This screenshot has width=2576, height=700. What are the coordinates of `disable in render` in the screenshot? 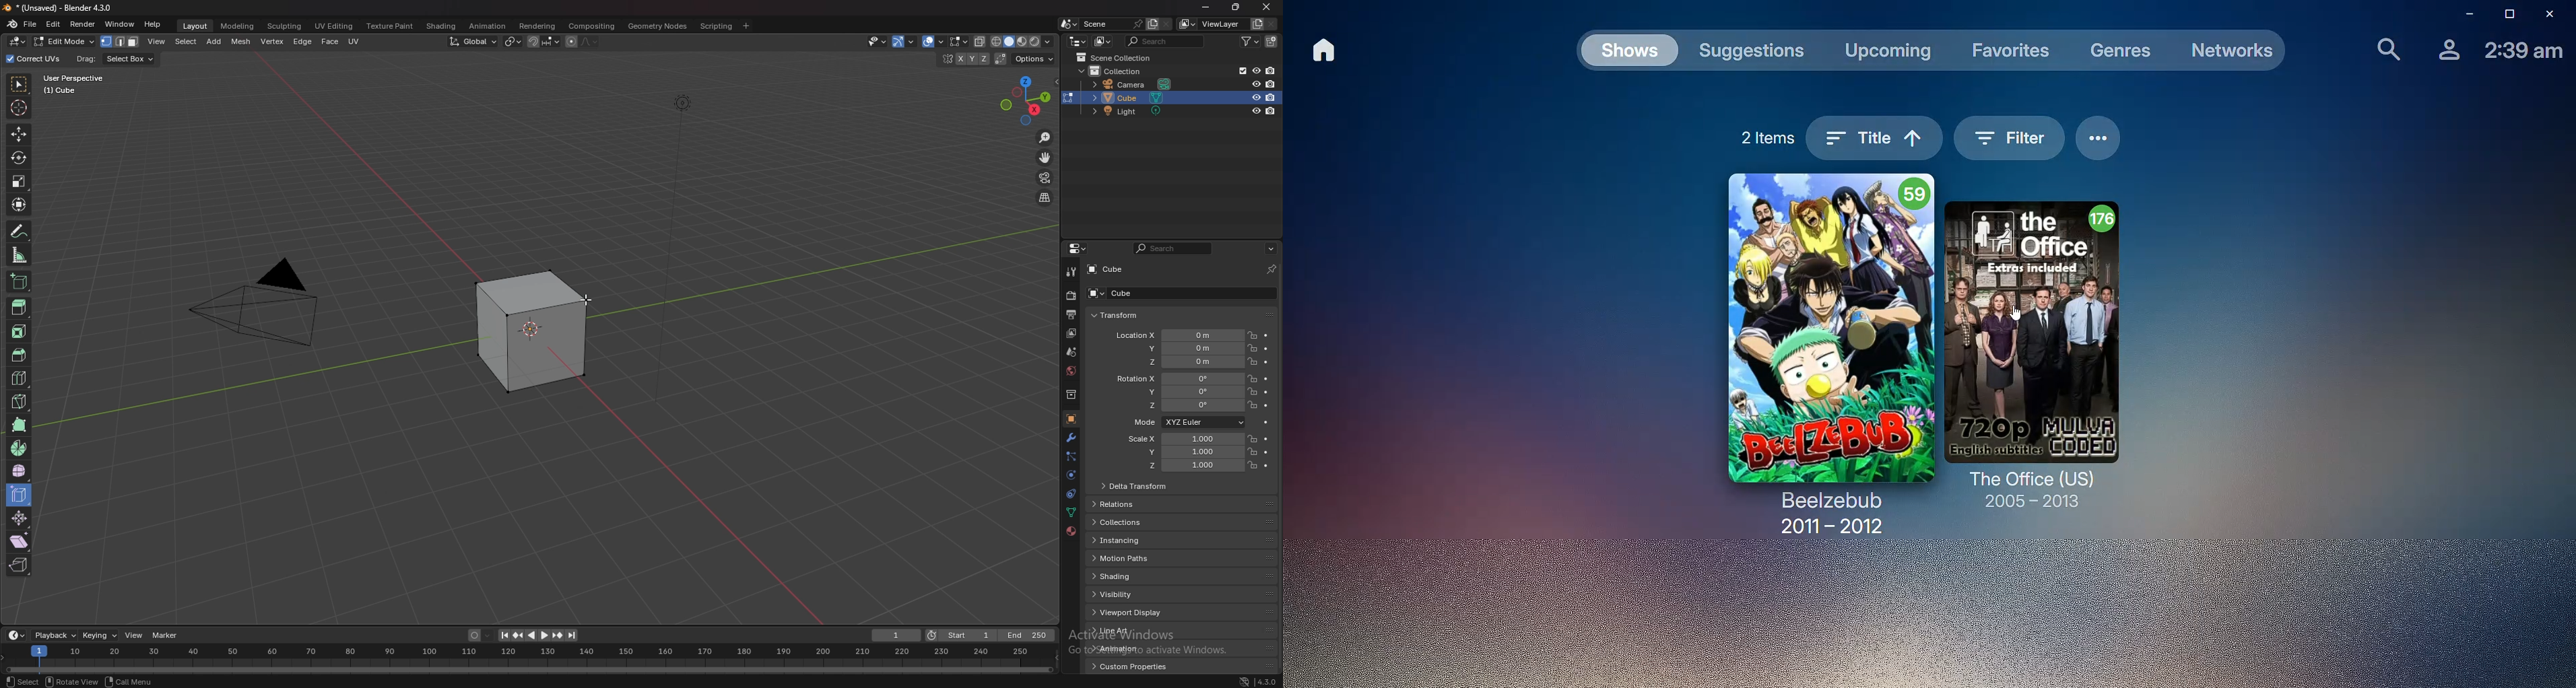 It's located at (1271, 71).